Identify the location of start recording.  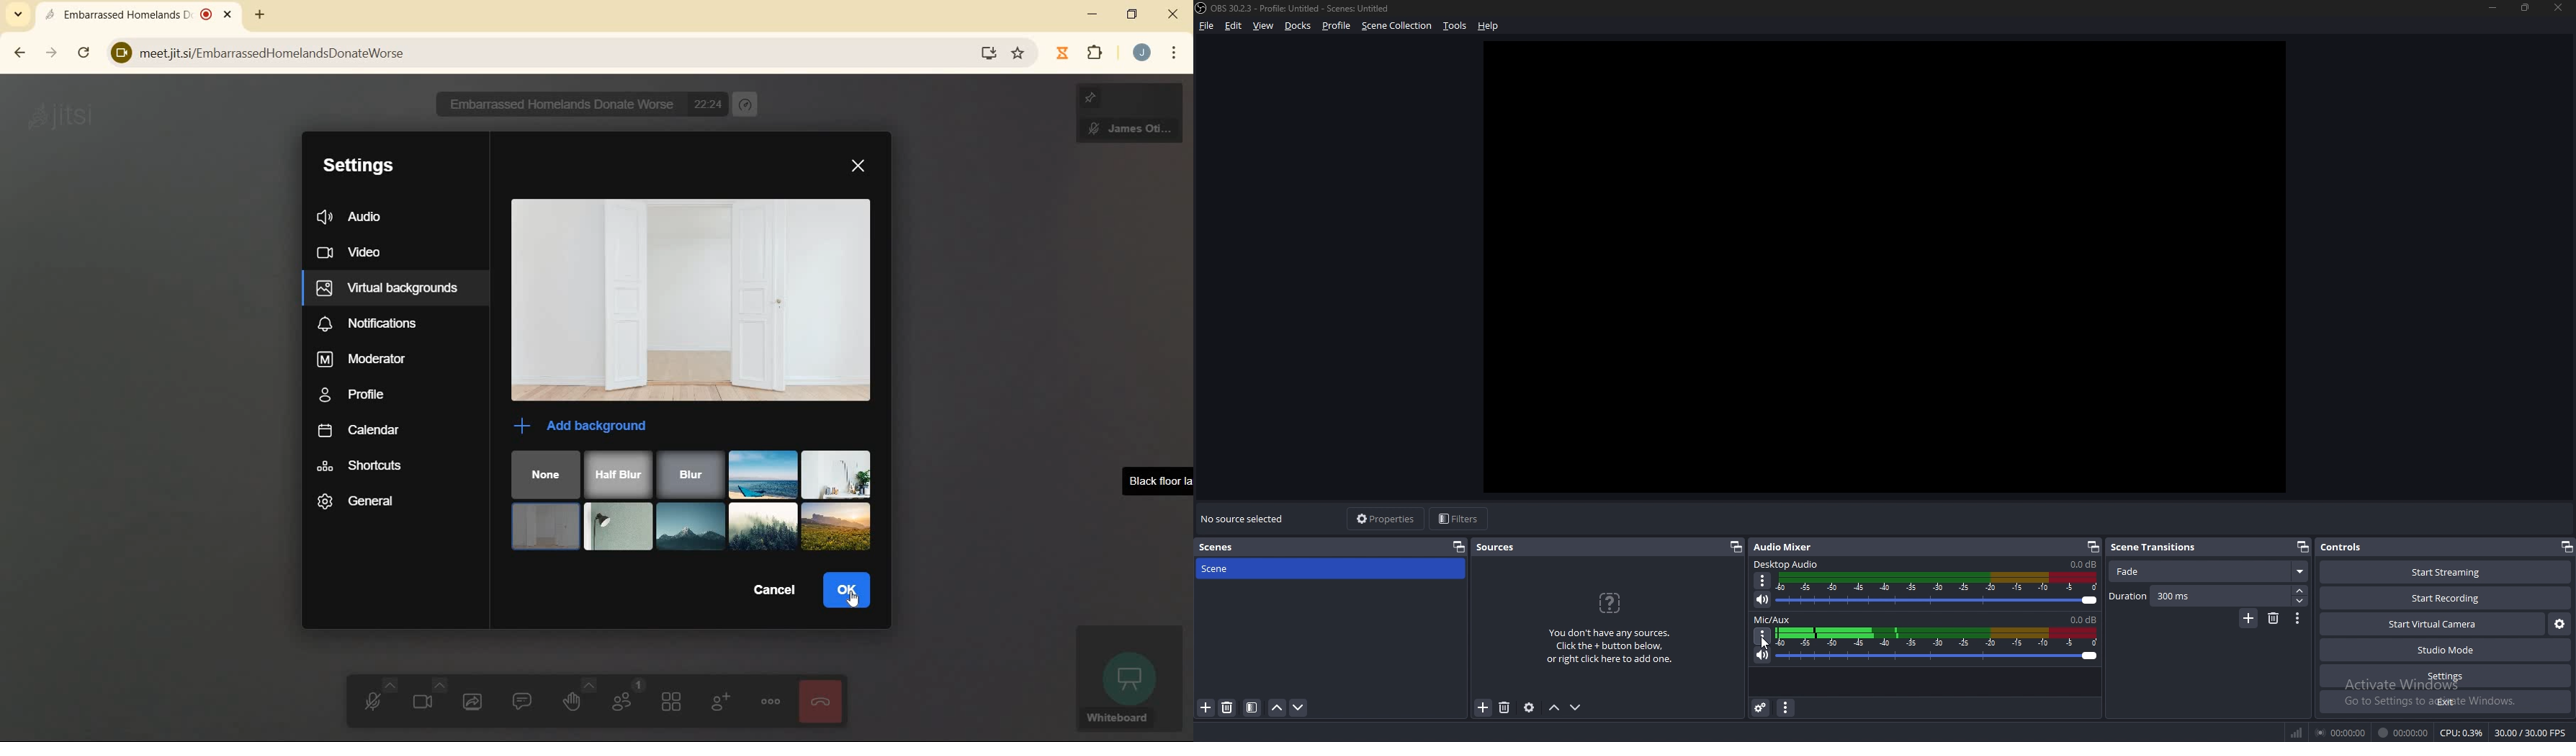
(2445, 598).